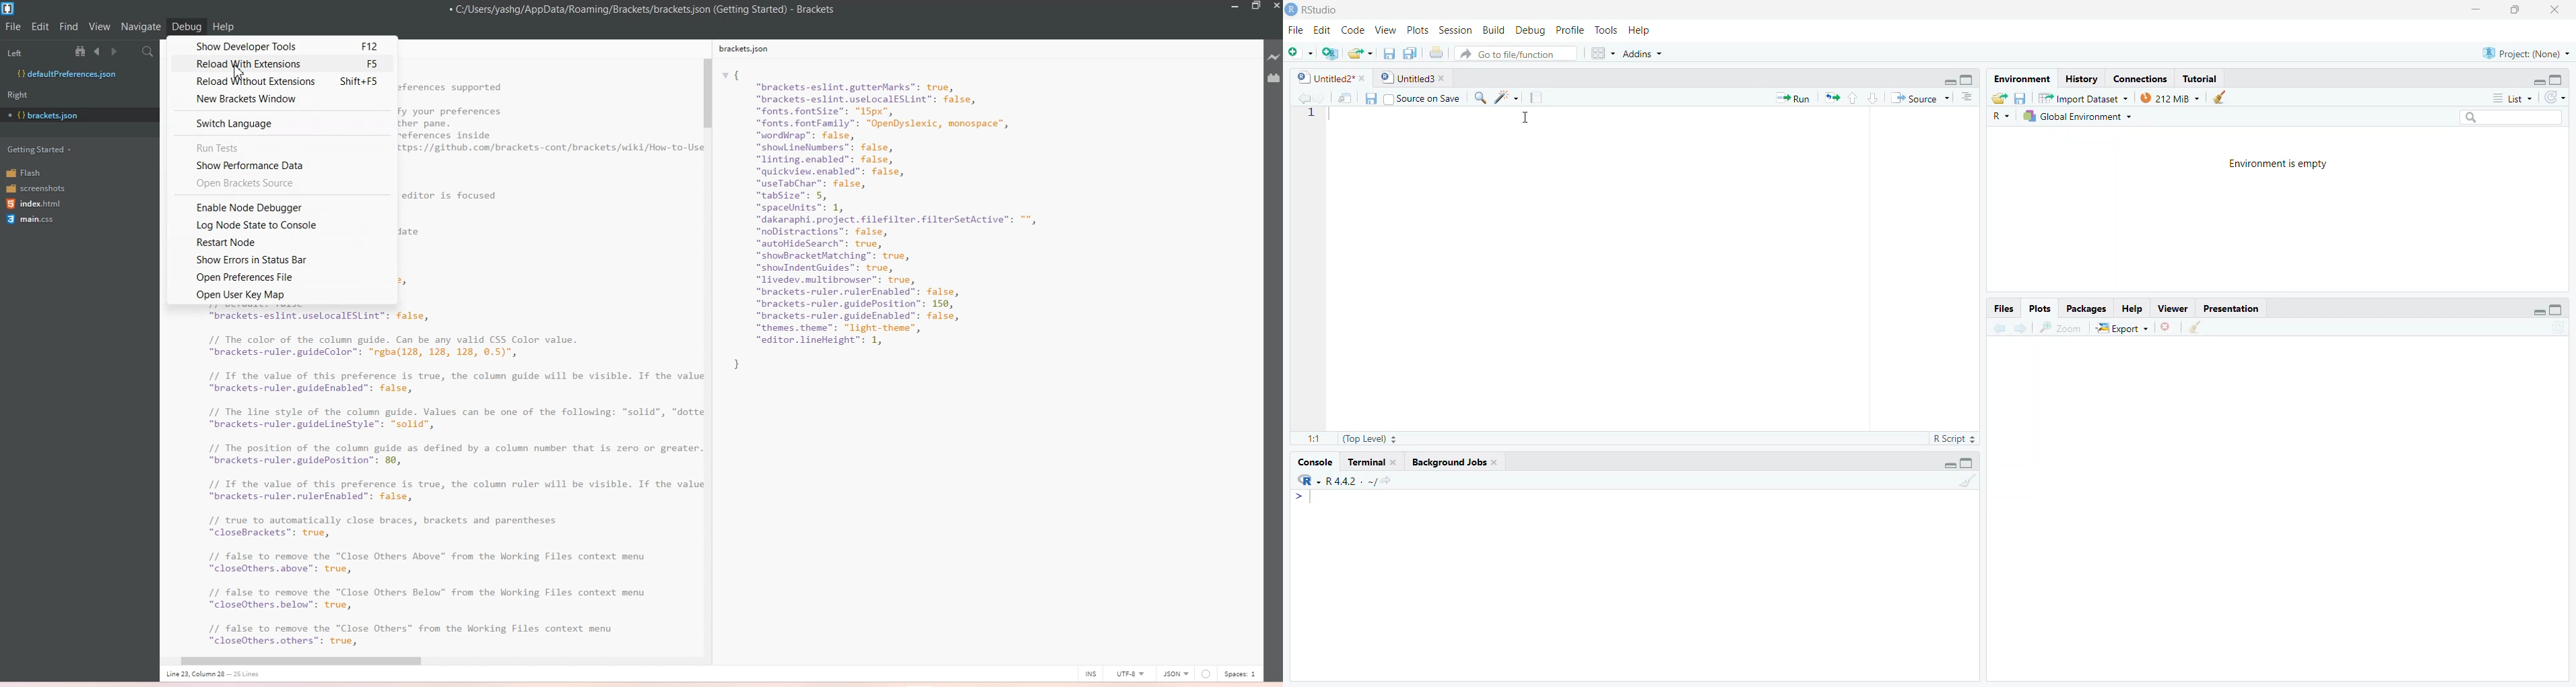 The height and width of the screenshot is (700, 2576). What do you see at coordinates (282, 183) in the screenshot?
I see `Open brackets source` at bounding box center [282, 183].